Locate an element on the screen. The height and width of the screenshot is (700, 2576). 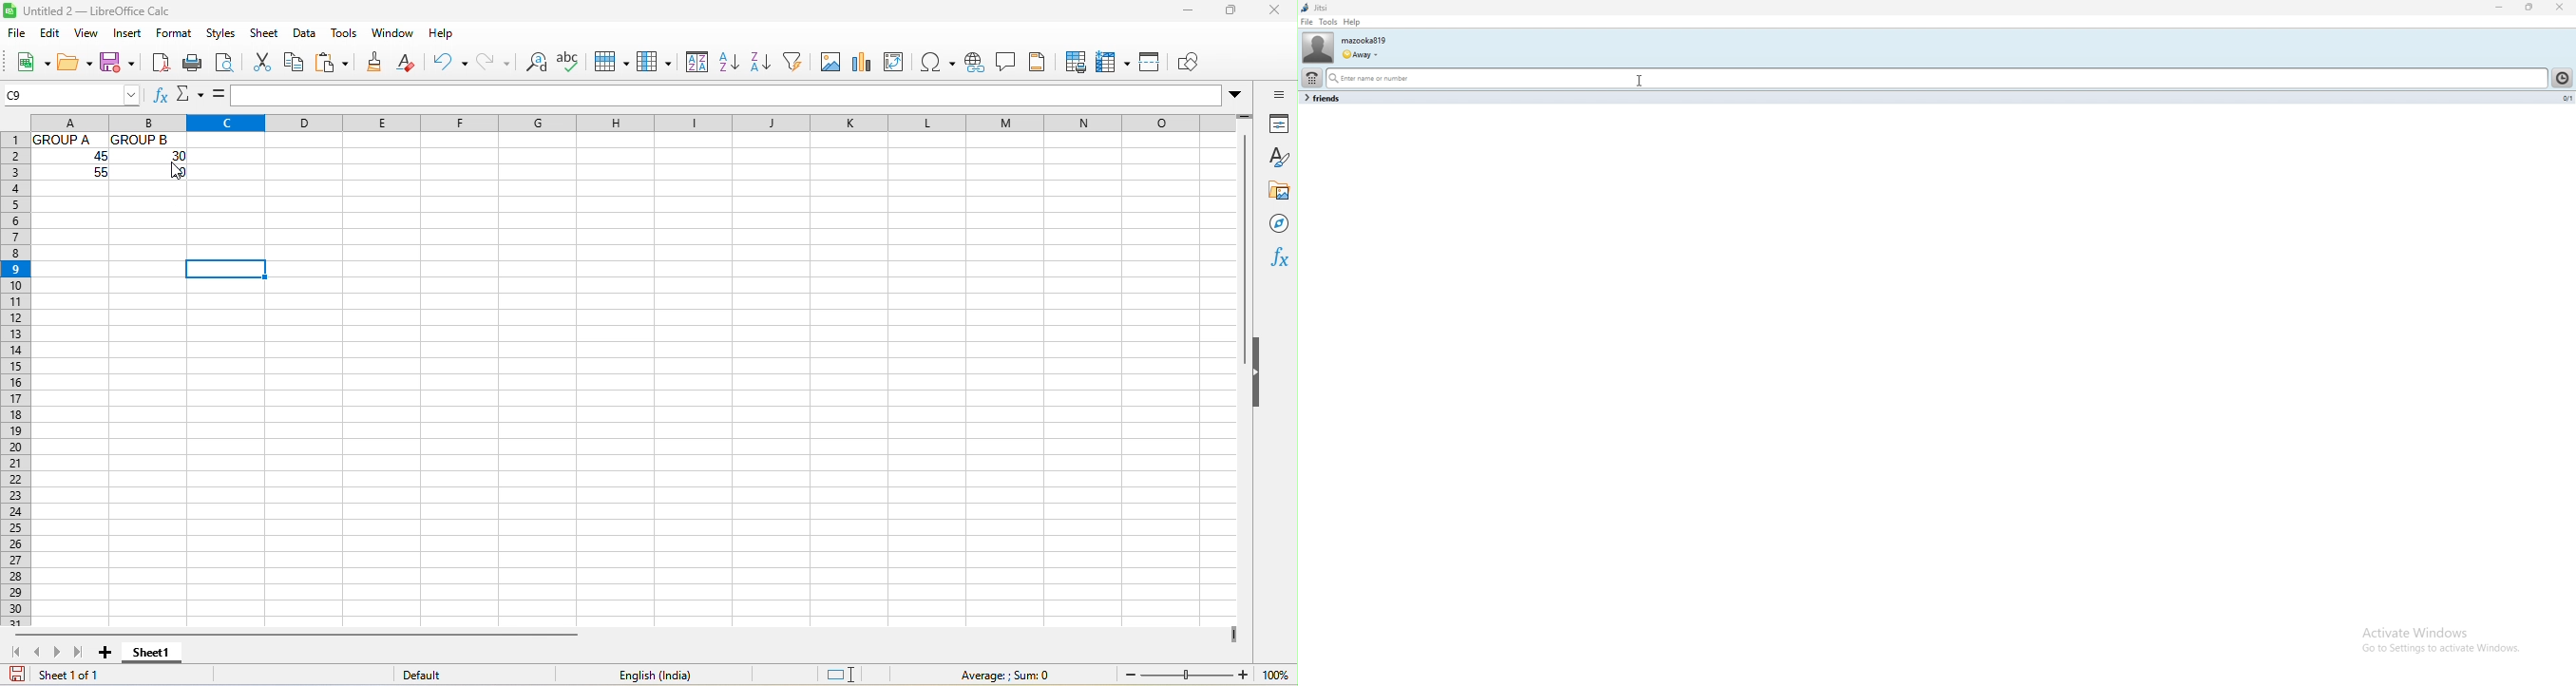
function is located at coordinates (1278, 259).